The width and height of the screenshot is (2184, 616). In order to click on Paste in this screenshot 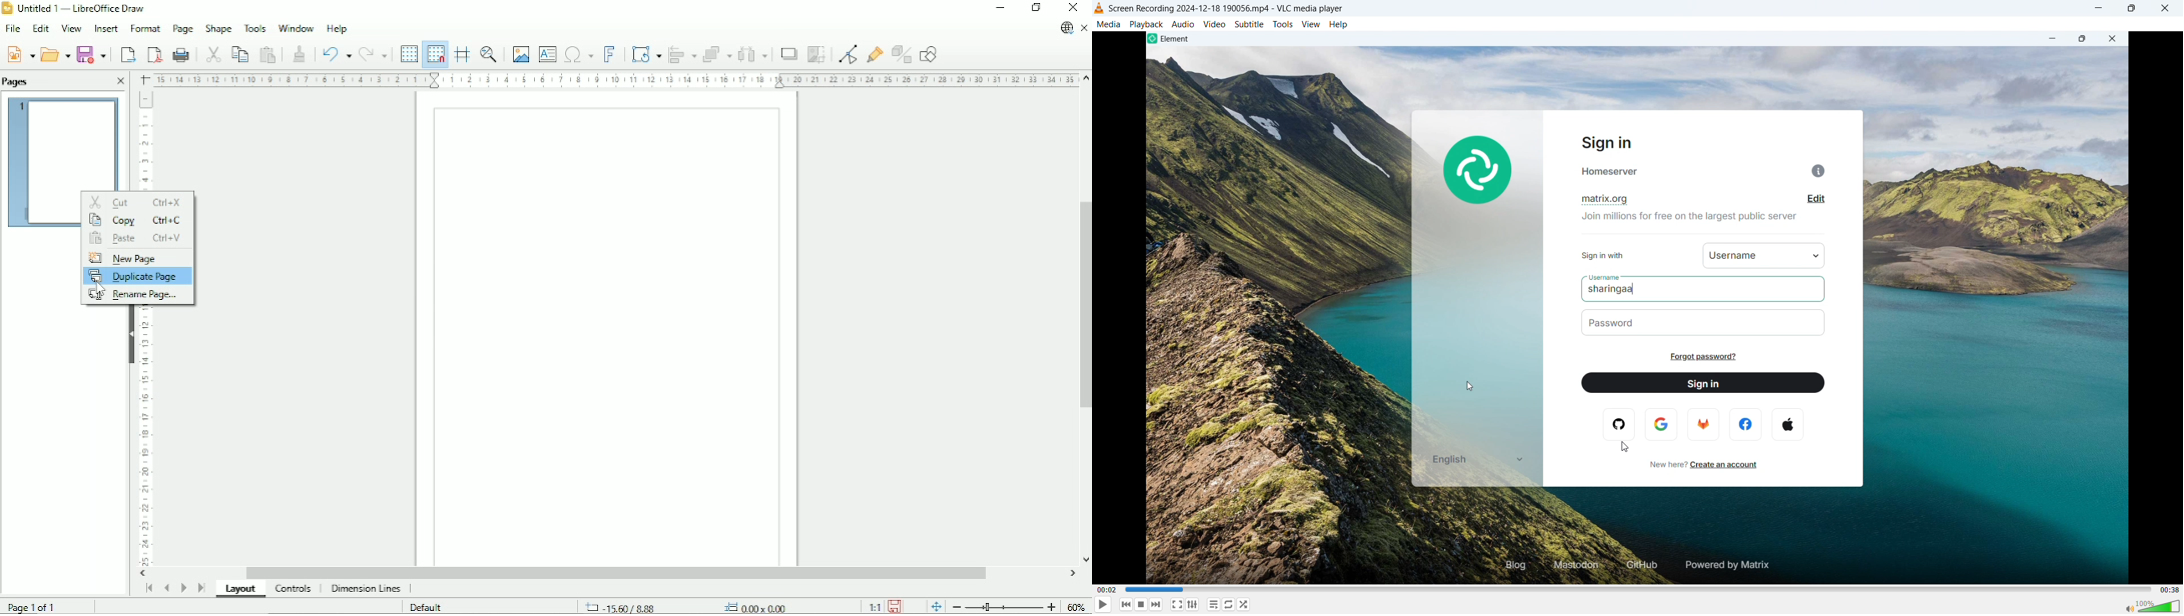, I will do `click(268, 54)`.